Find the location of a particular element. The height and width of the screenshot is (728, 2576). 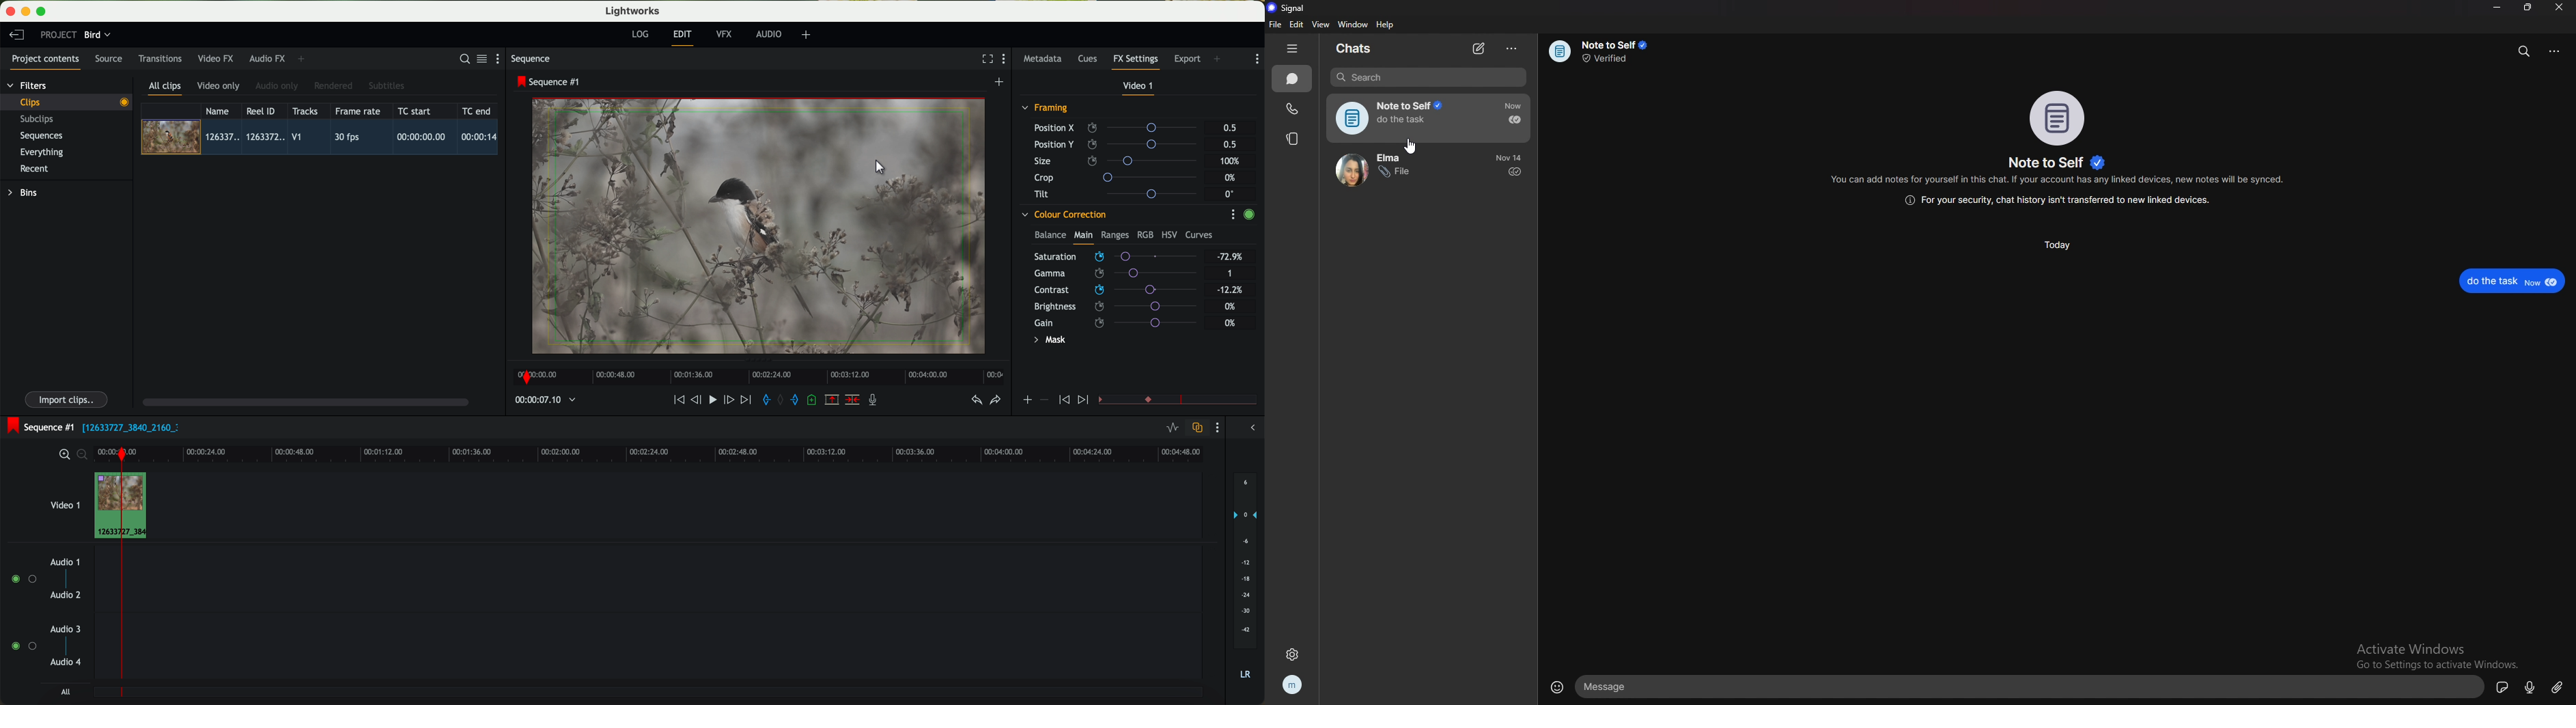

subtitles is located at coordinates (385, 86).